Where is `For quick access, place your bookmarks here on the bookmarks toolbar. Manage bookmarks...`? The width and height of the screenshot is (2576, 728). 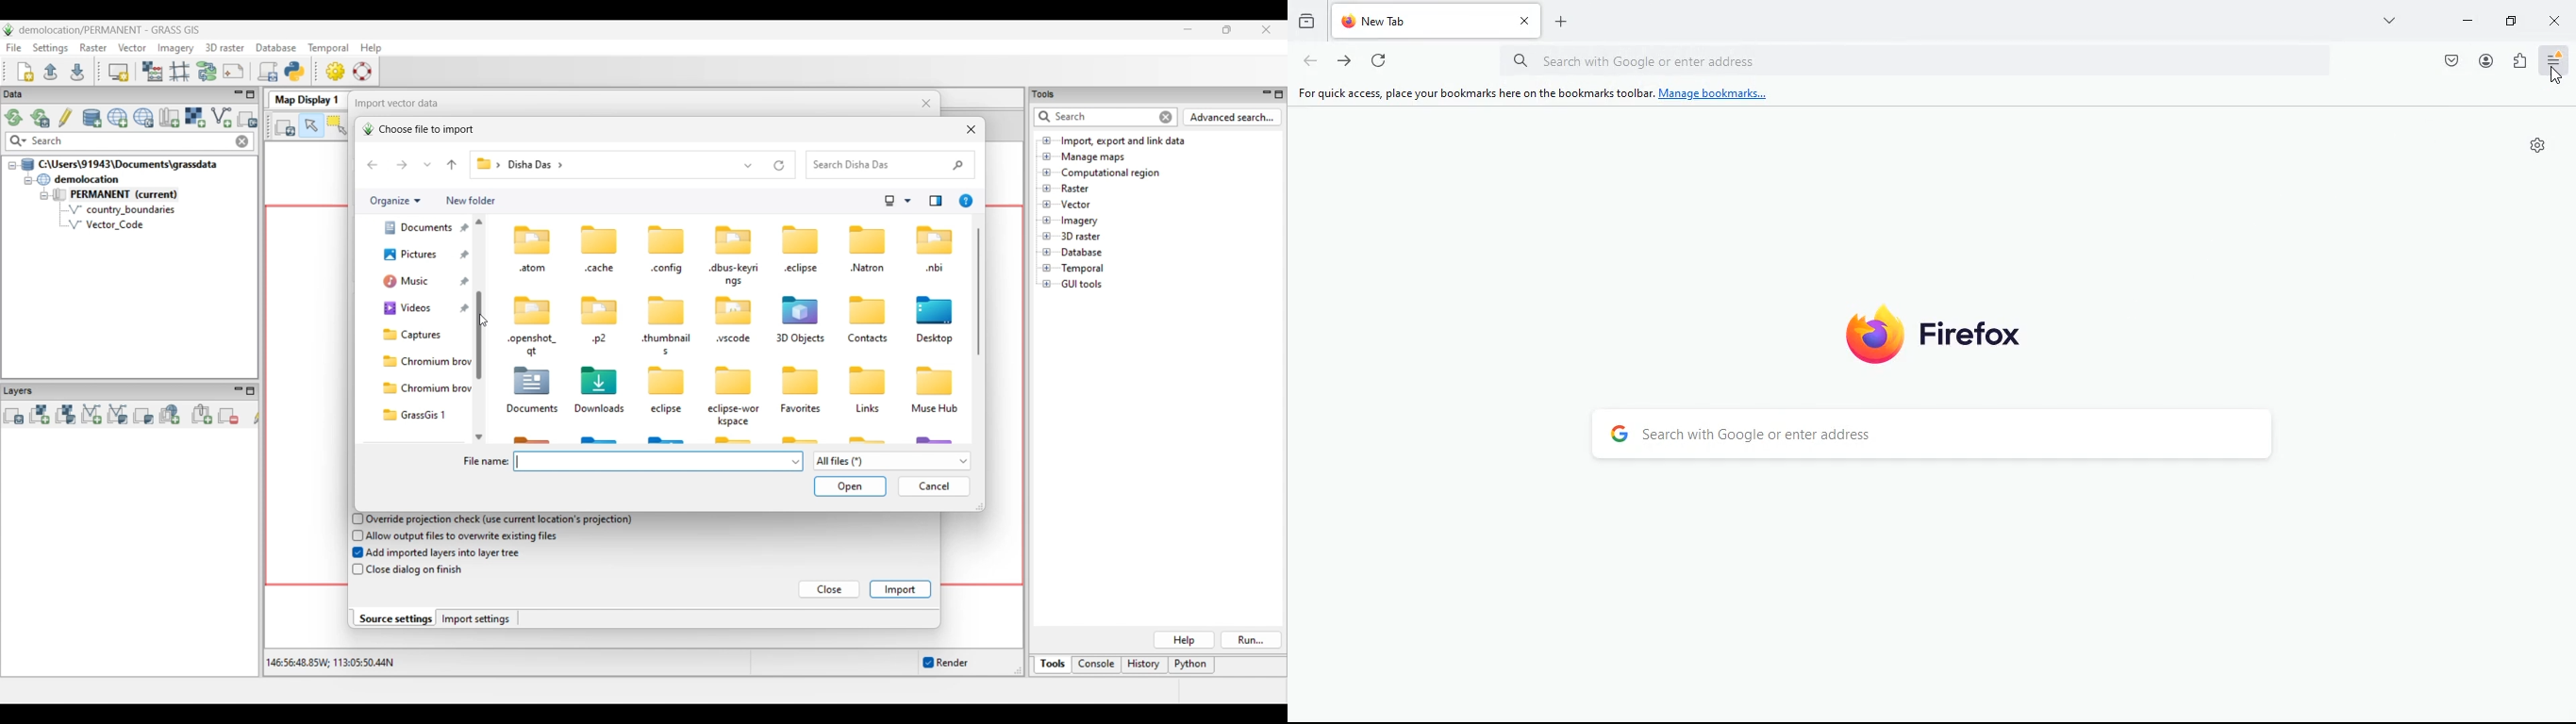
For quick access, place your bookmarks here on the bookmarks toolbar. Manage bookmarks... is located at coordinates (1533, 93).